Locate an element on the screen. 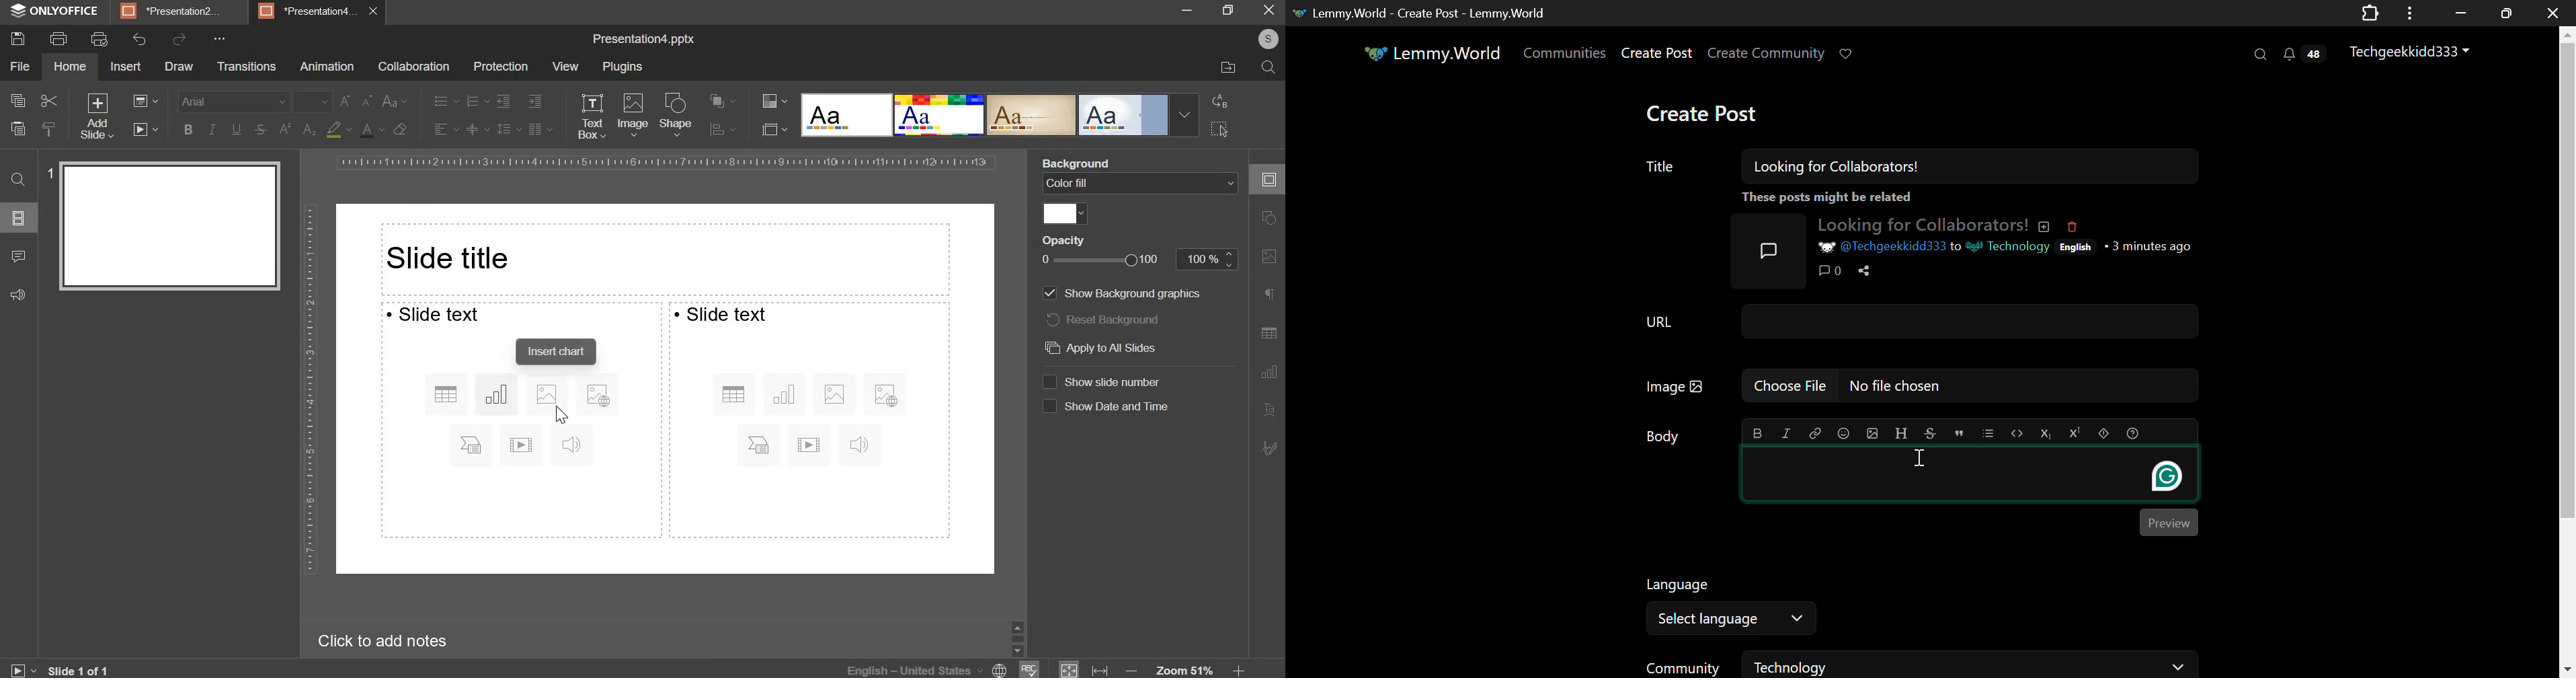 This screenshot has height=700, width=2576. select is located at coordinates (1219, 128).